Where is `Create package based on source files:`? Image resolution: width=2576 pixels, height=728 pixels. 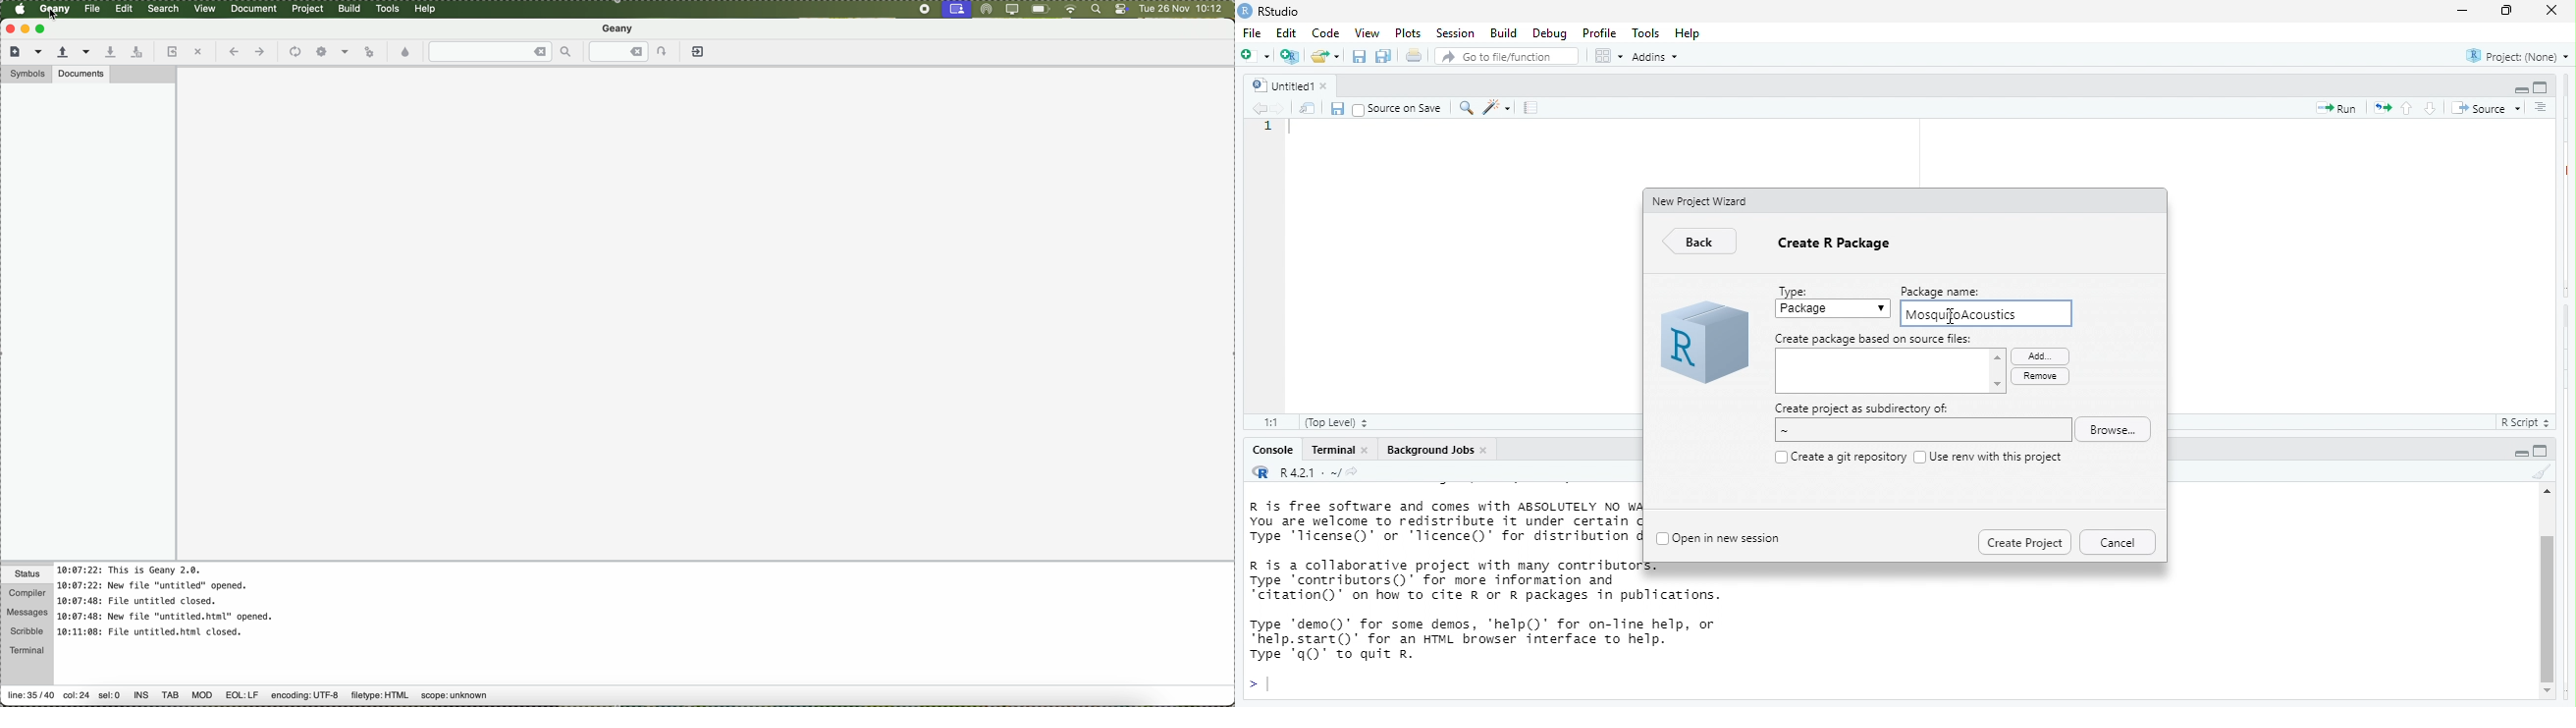 Create package based on source files: is located at coordinates (1875, 339).